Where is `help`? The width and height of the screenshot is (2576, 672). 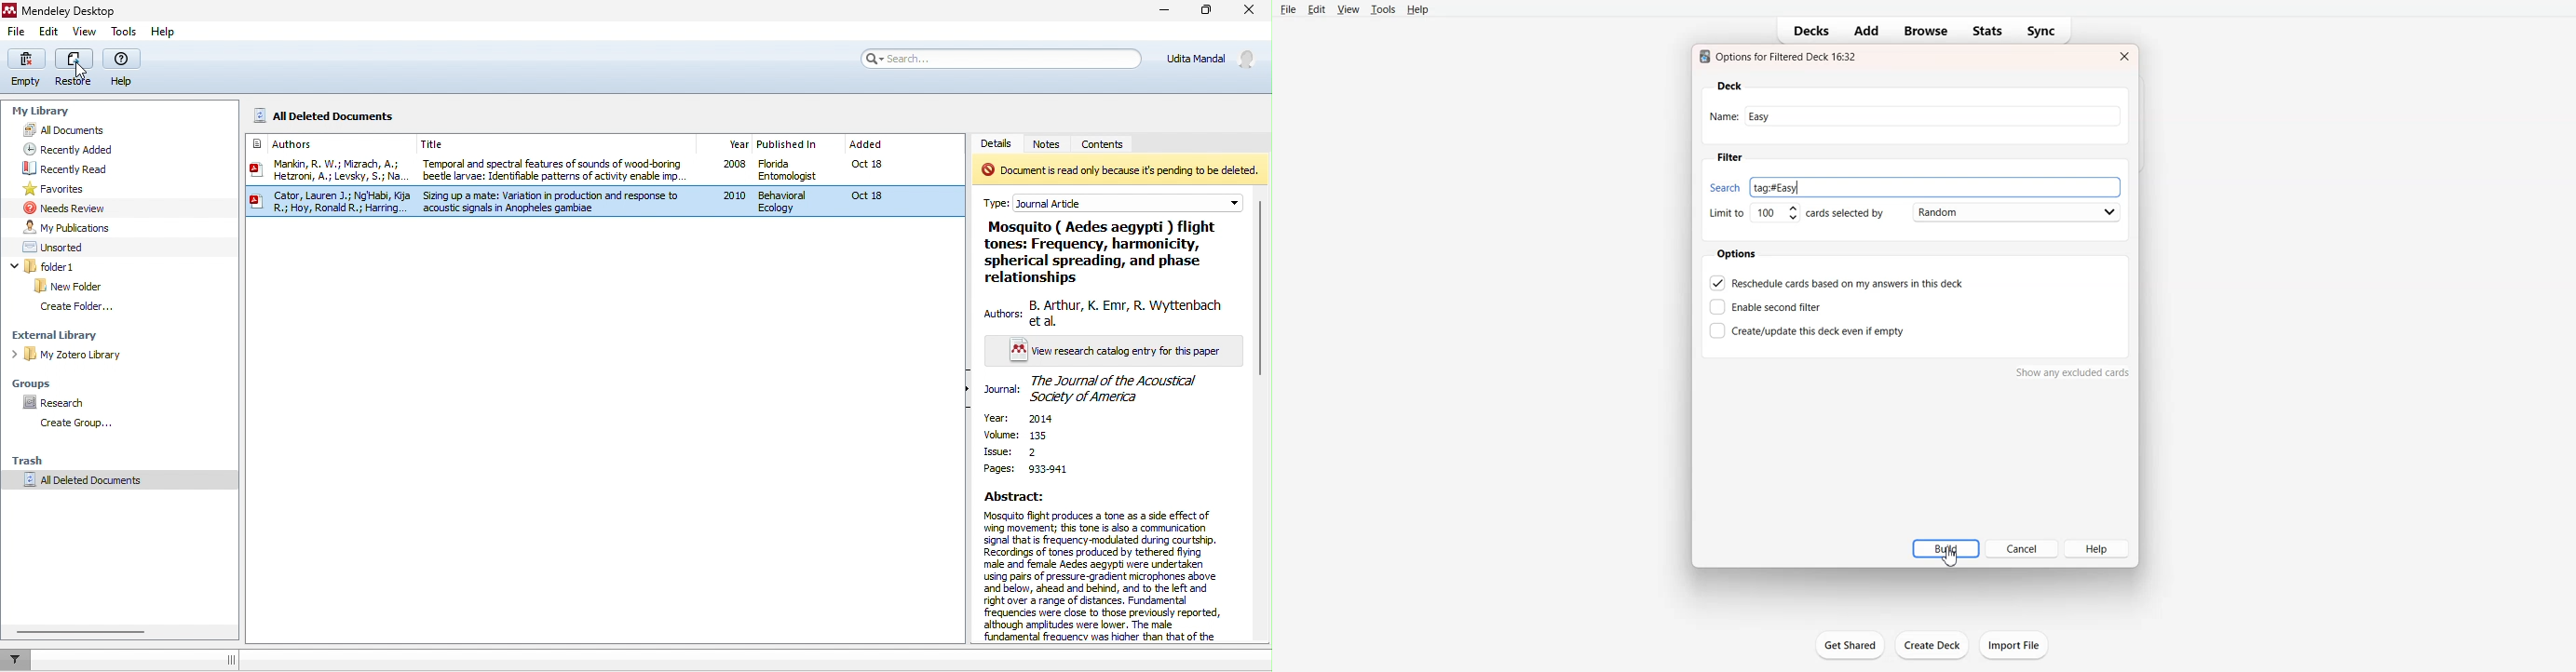
help is located at coordinates (164, 33).